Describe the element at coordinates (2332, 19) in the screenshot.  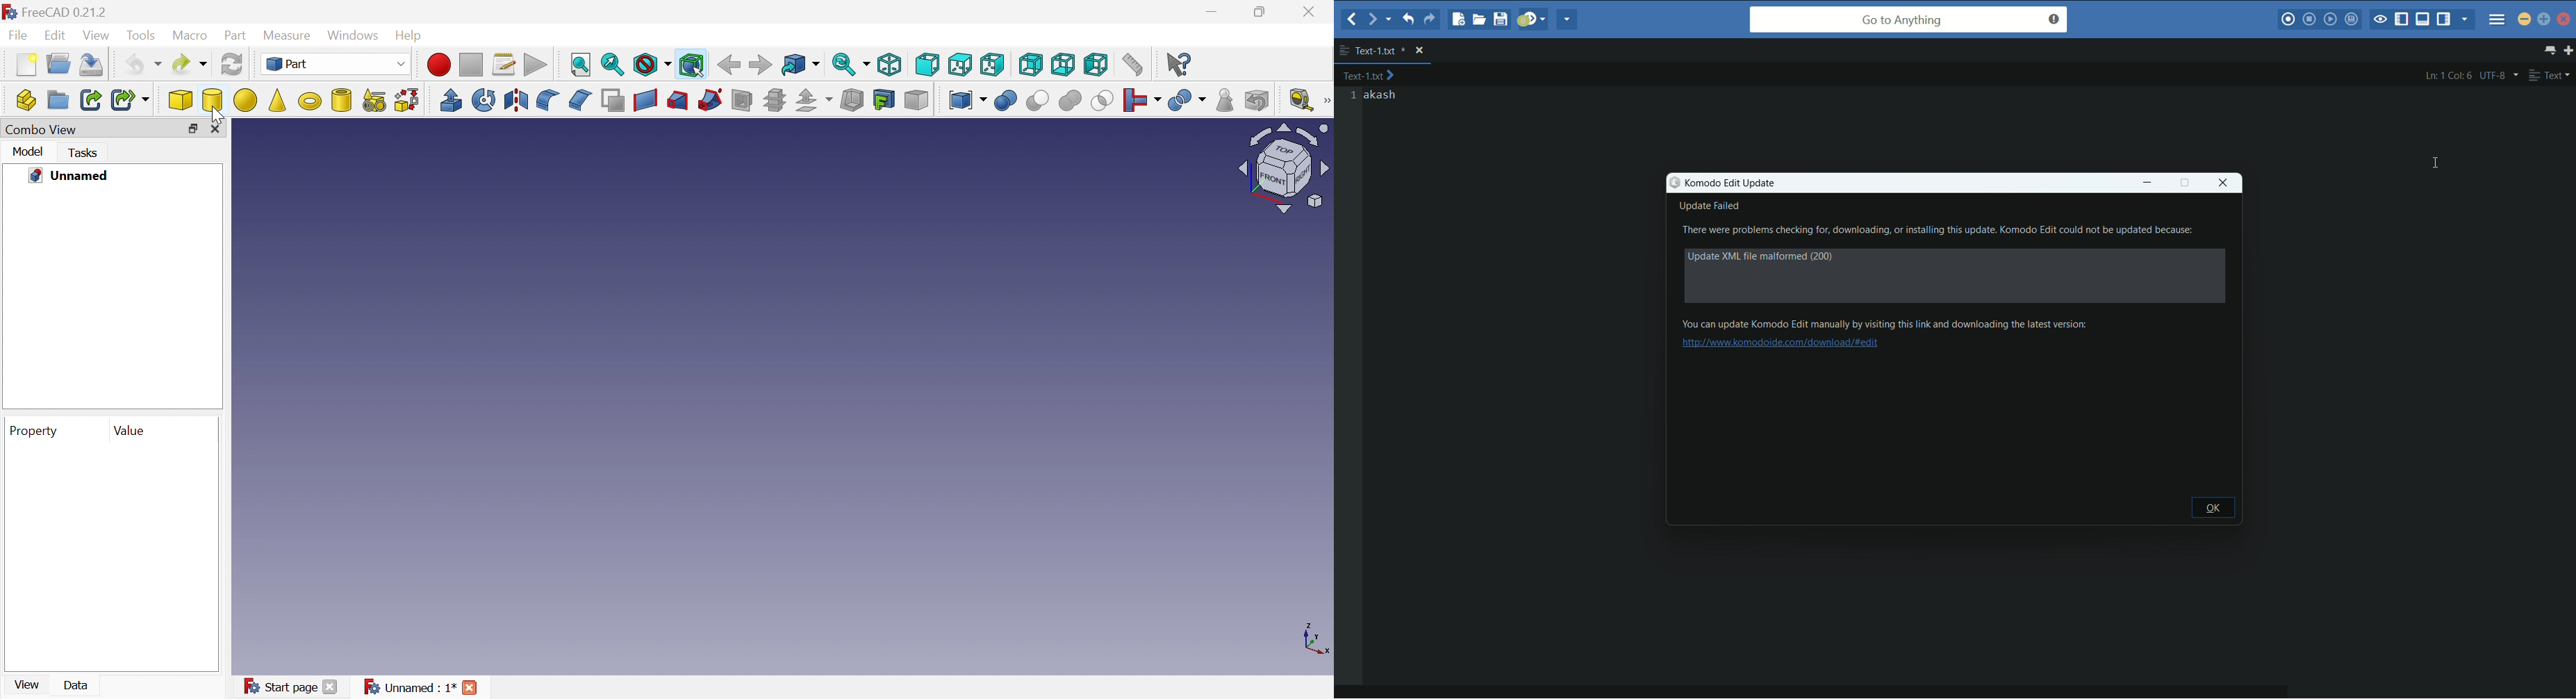
I see `play last macro` at that location.